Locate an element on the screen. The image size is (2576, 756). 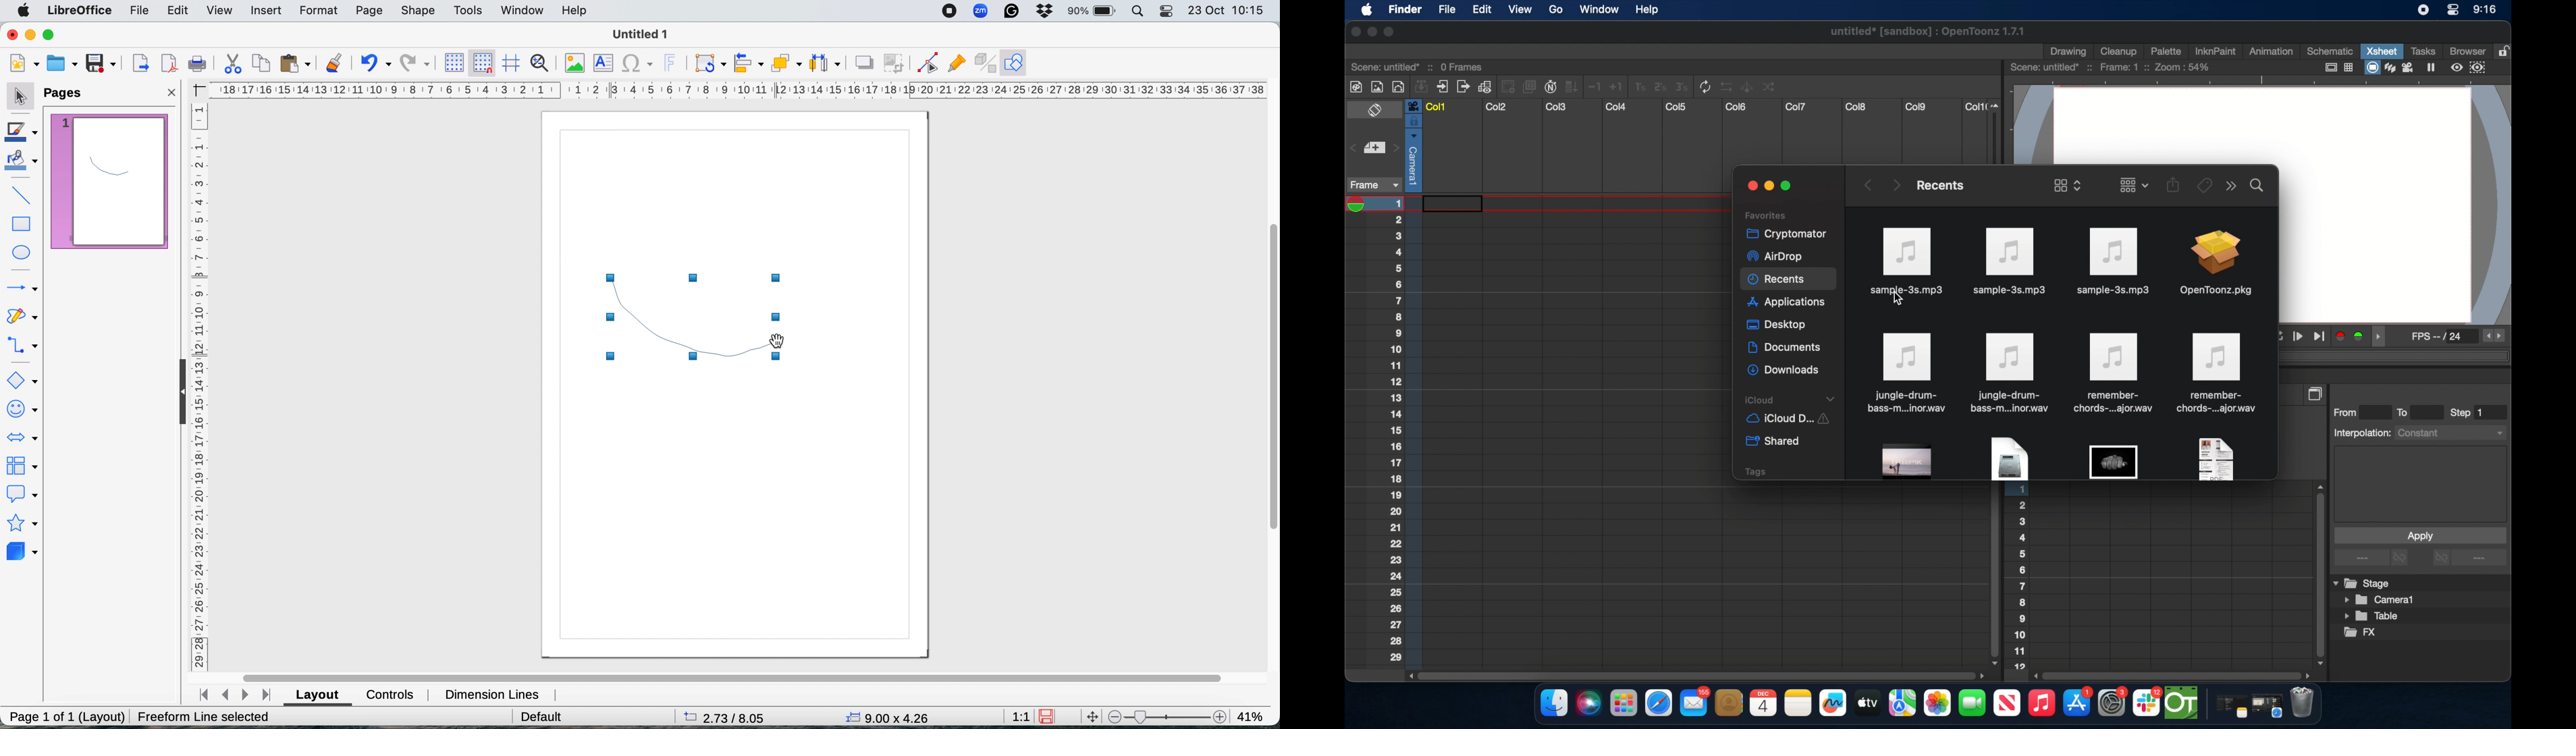
clone formatting is located at coordinates (335, 63).